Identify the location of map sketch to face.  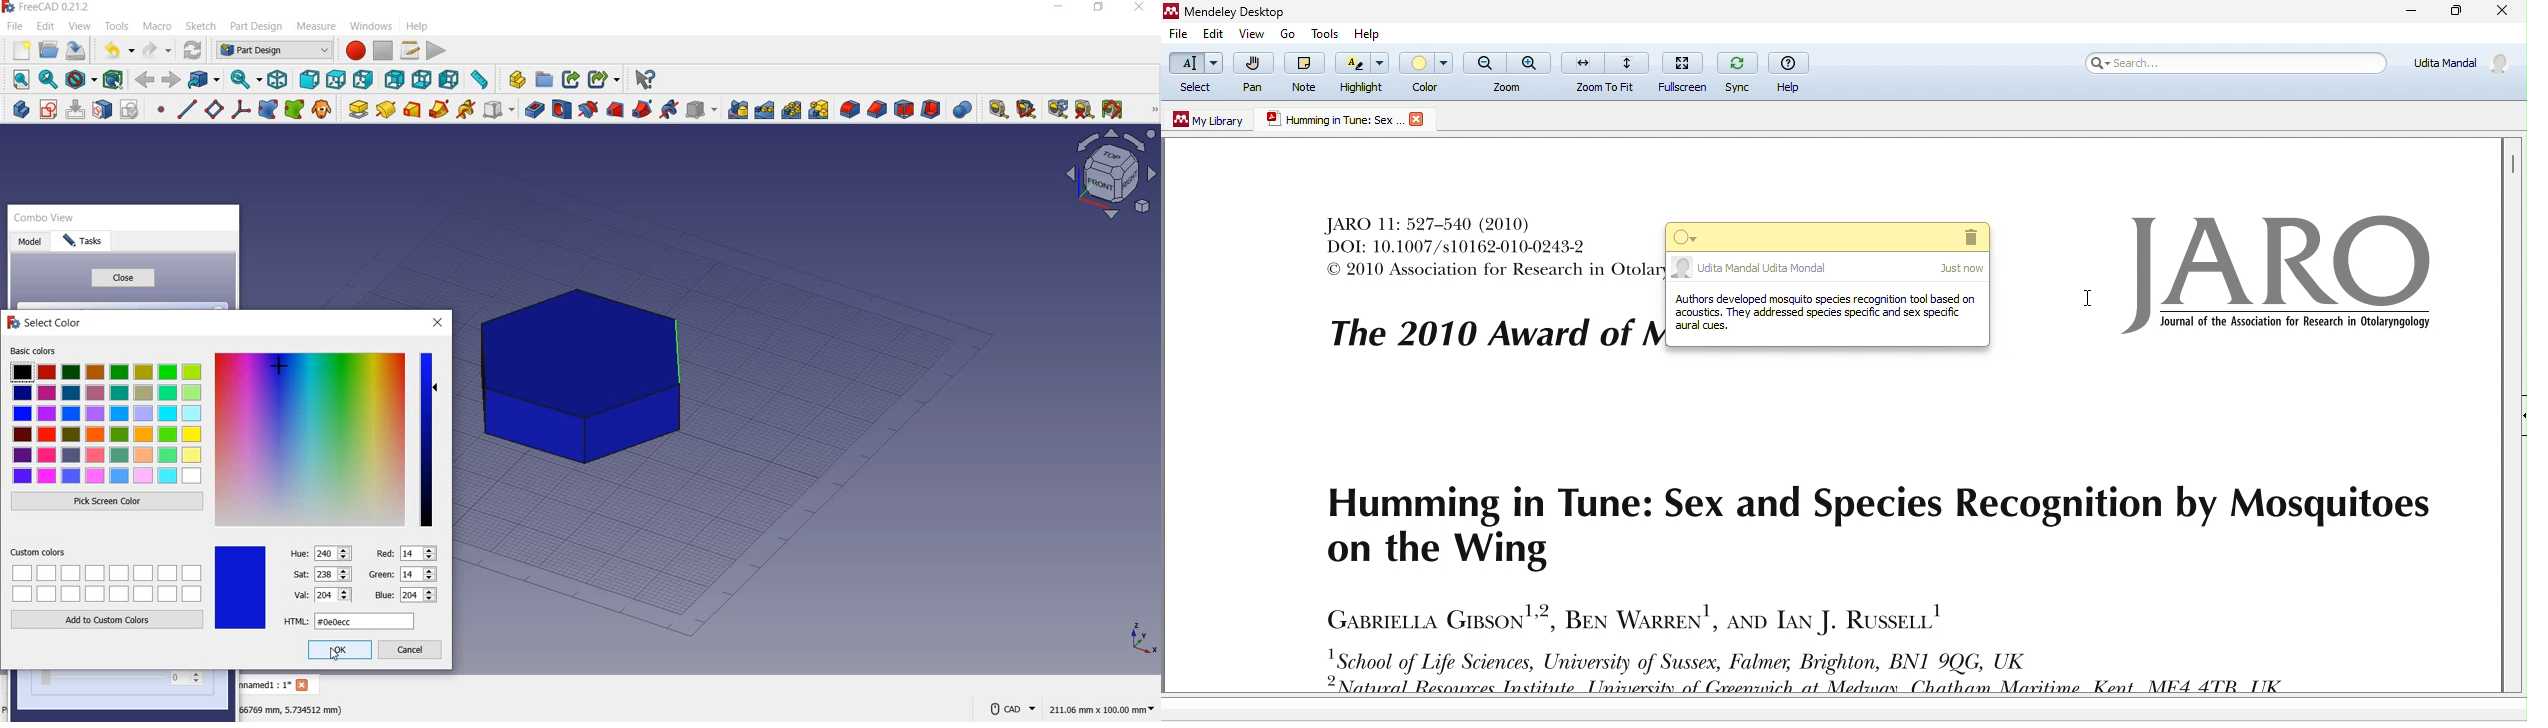
(103, 110).